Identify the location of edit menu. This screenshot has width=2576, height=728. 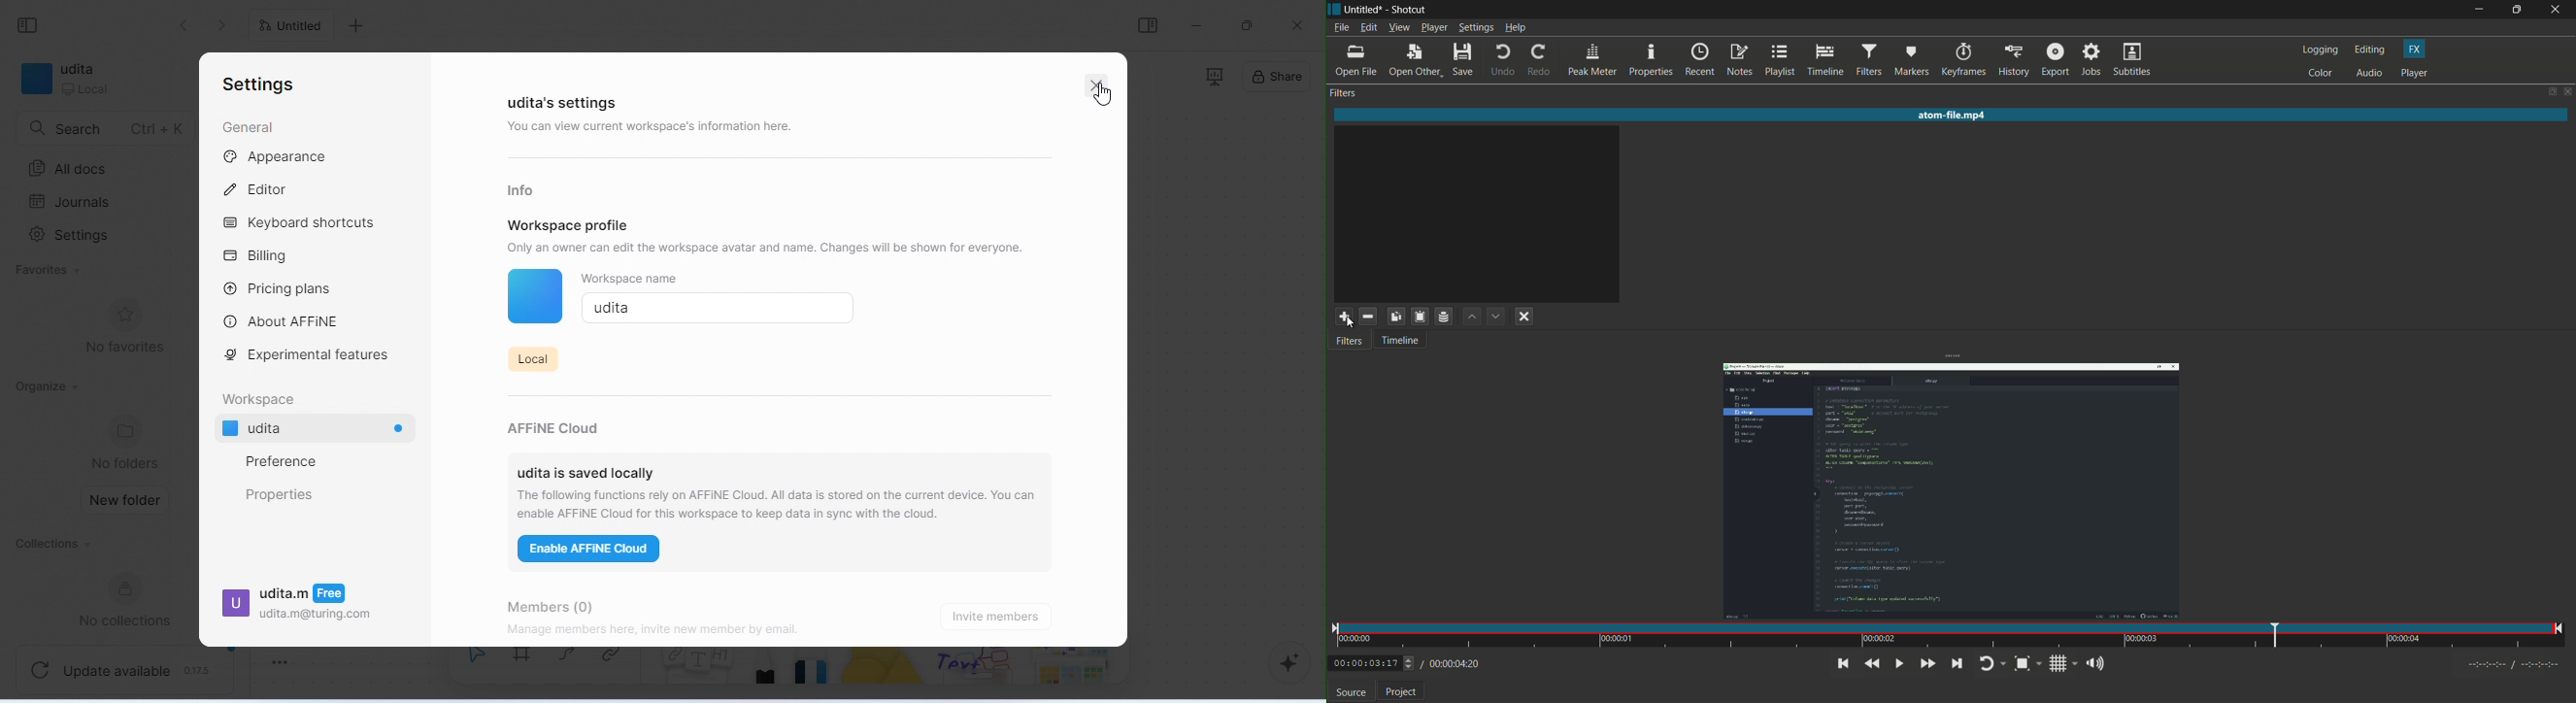
(1369, 28).